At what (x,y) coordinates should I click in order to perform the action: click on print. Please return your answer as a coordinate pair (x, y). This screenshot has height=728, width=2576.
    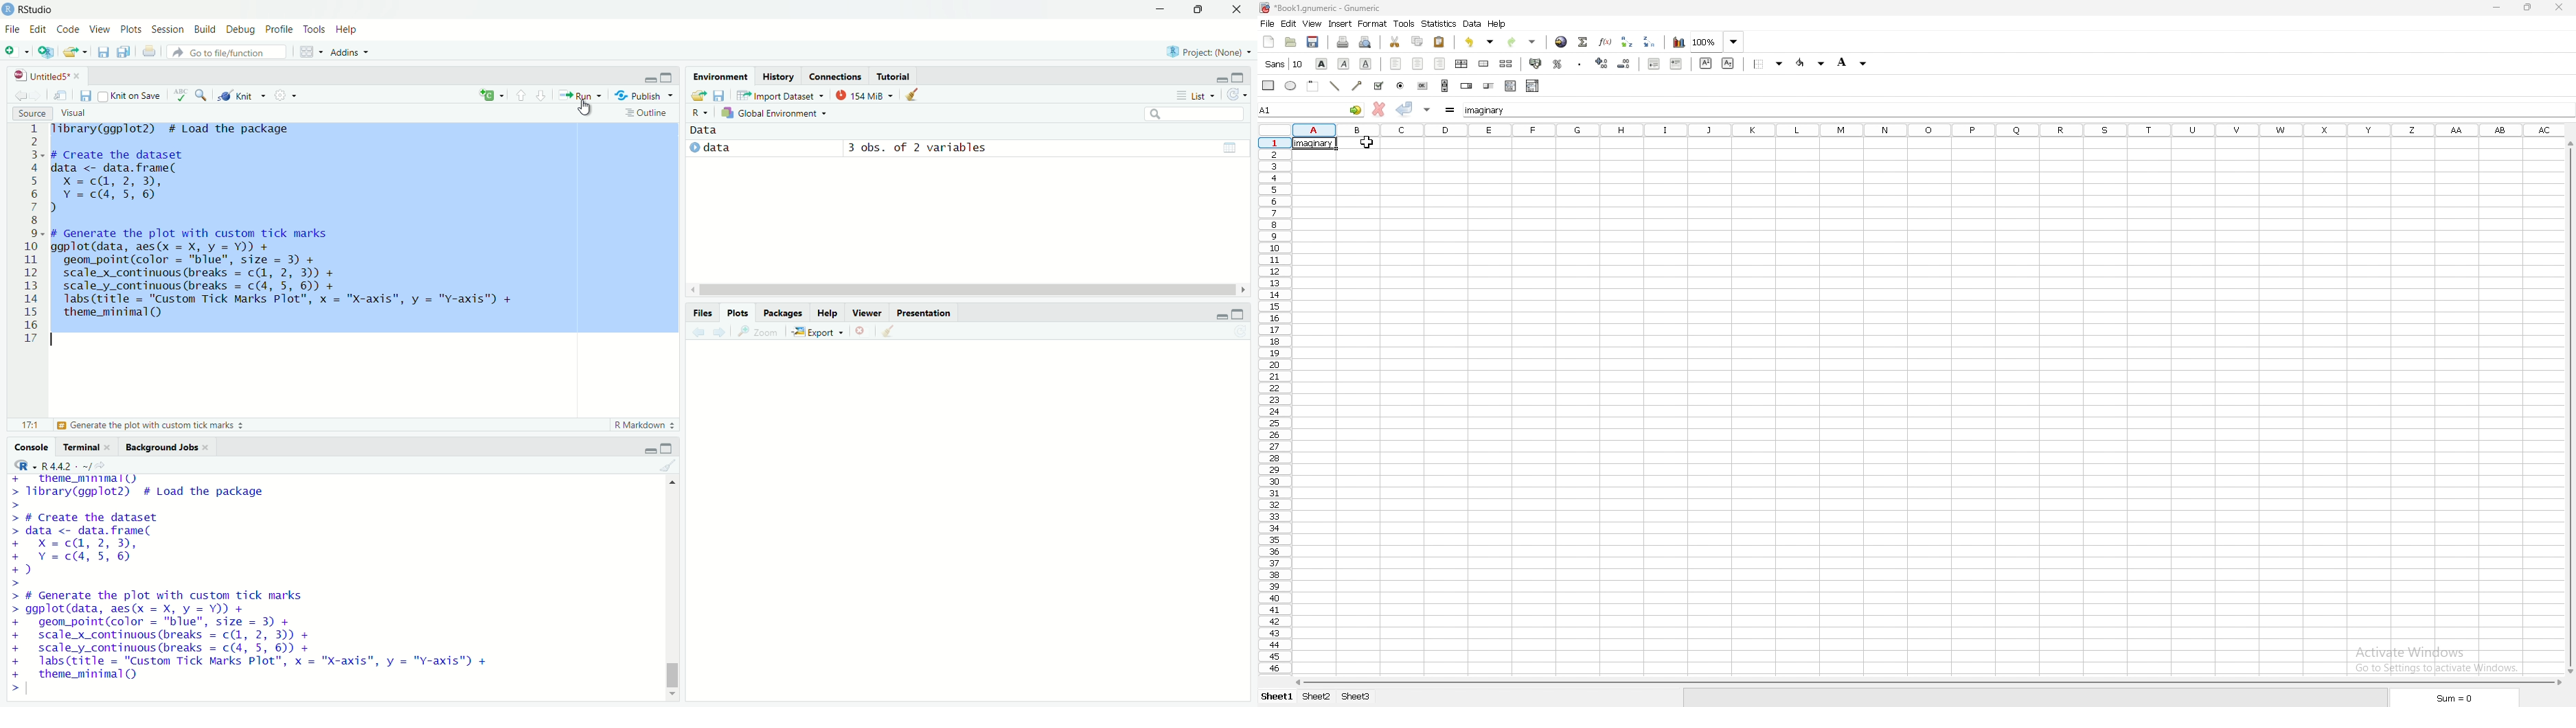
    Looking at the image, I should click on (1343, 41).